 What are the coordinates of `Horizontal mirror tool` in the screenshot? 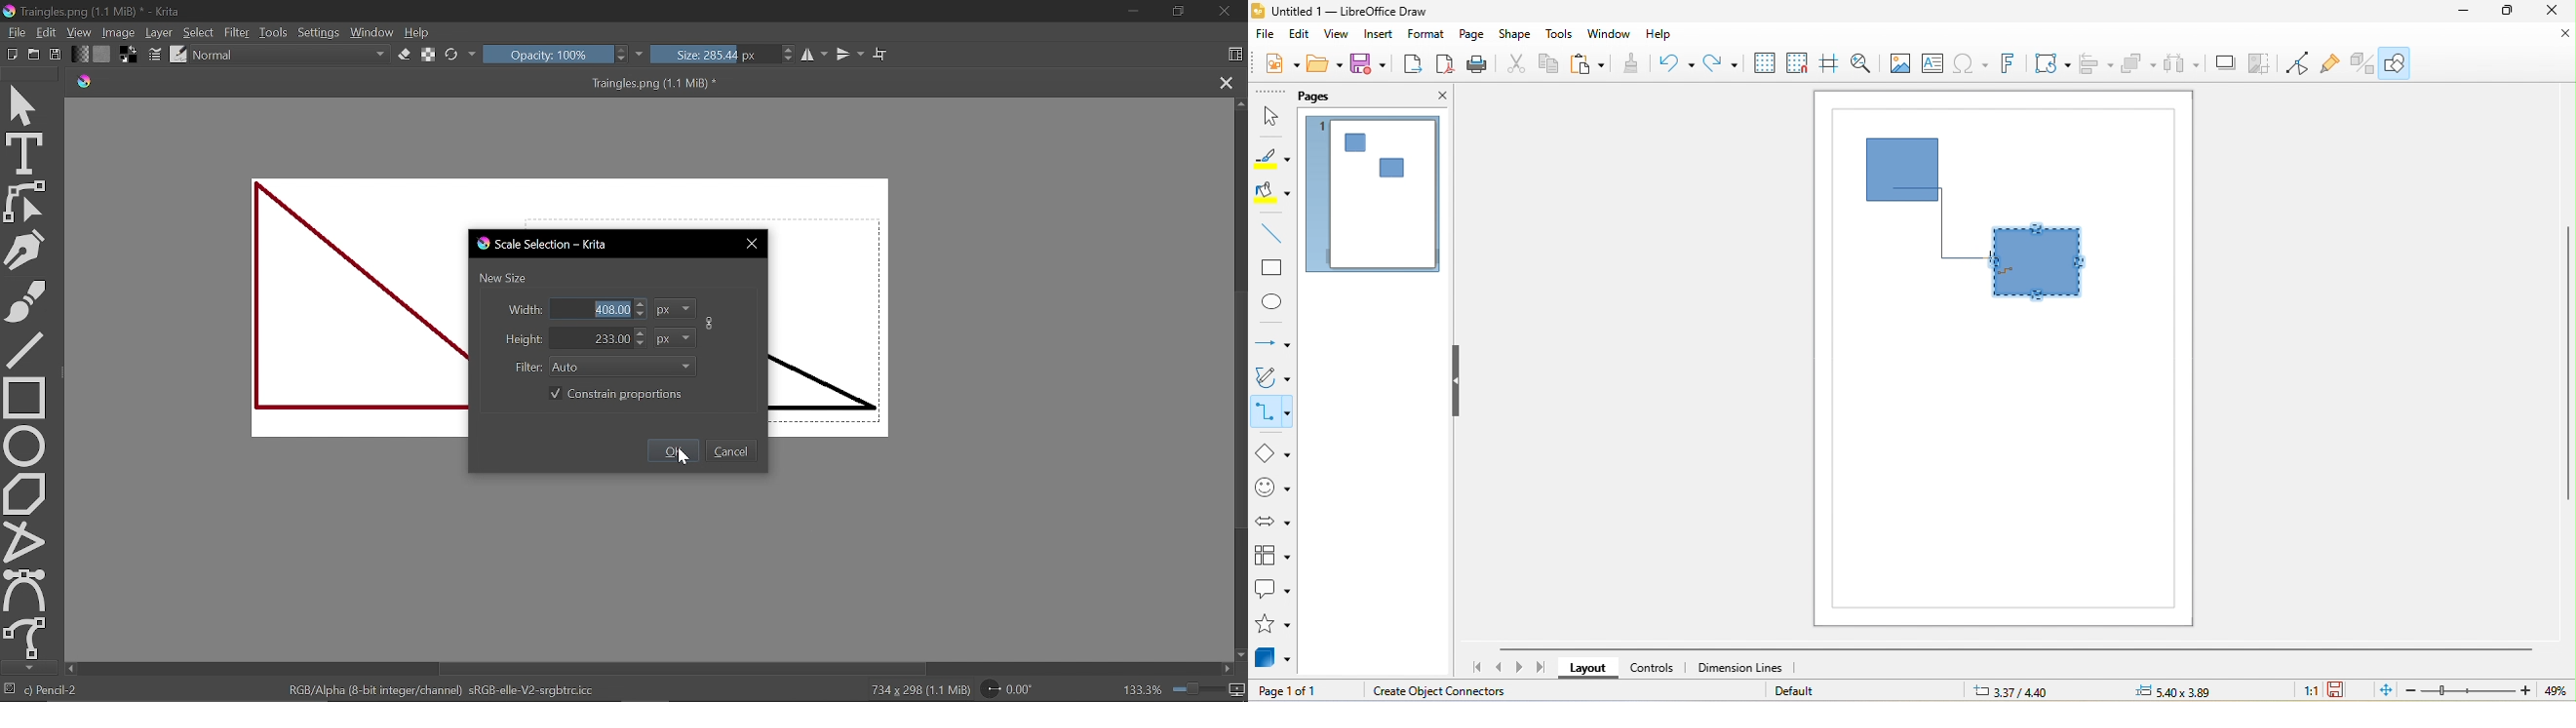 It's located at (815, 56).